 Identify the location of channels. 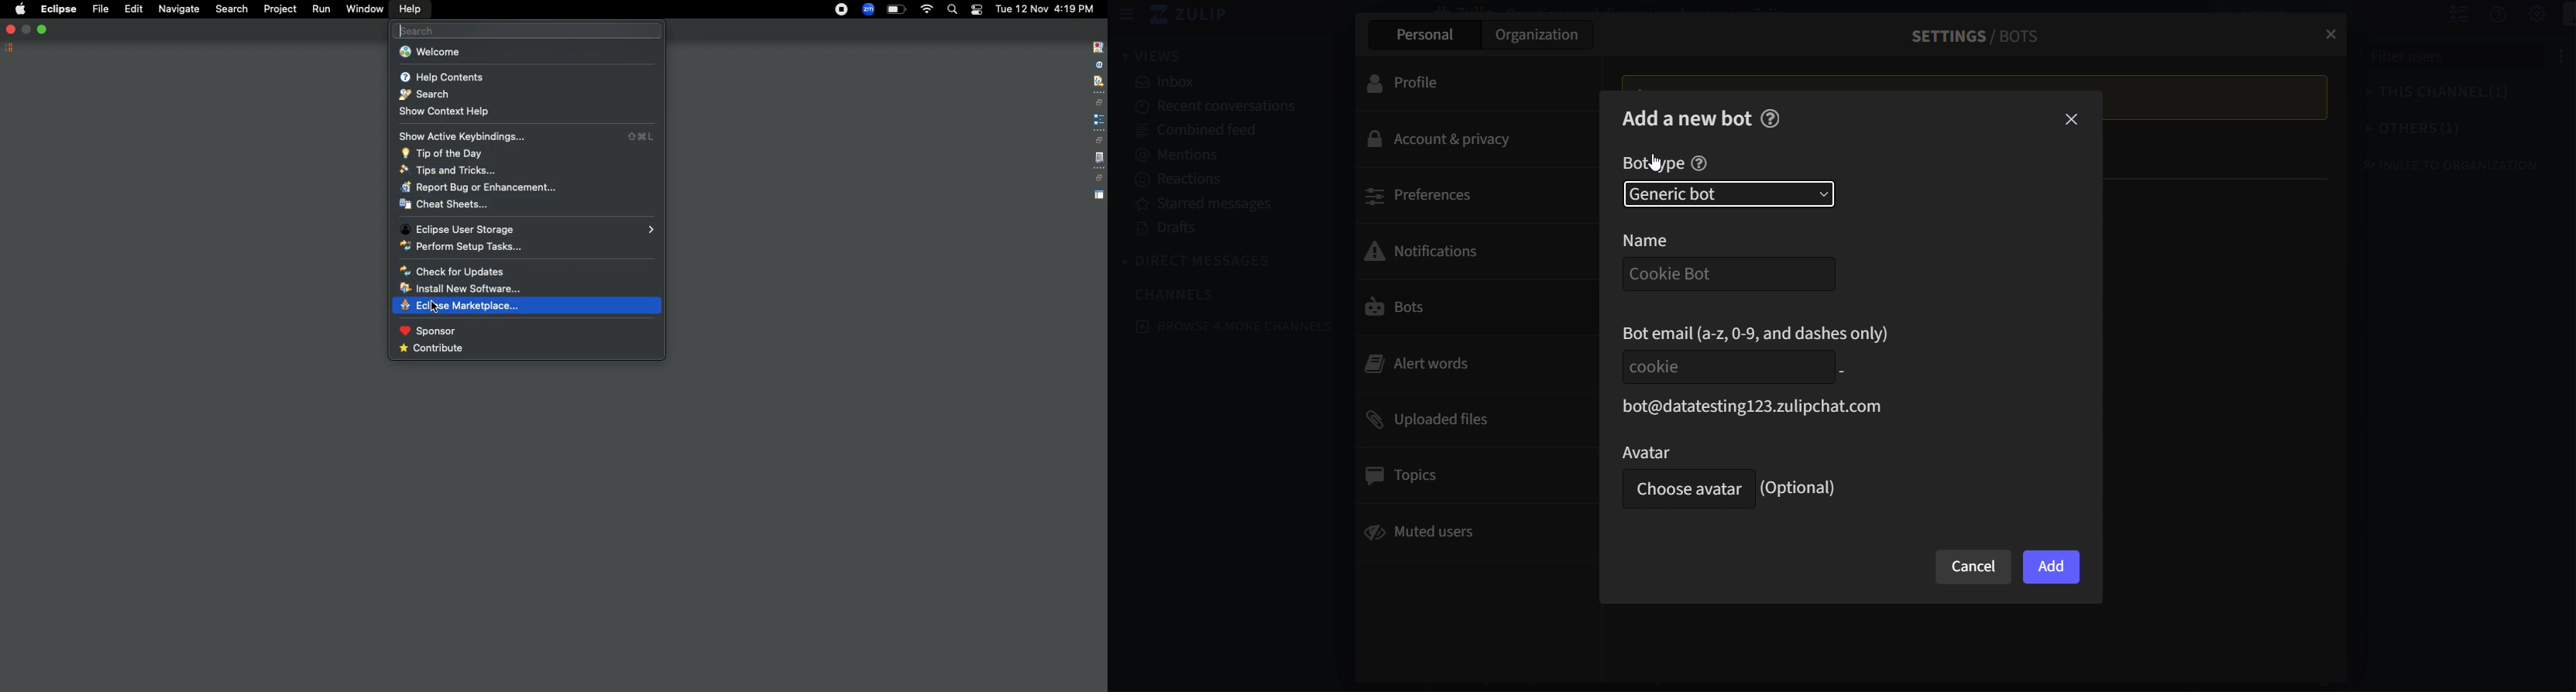
(1185, 293).